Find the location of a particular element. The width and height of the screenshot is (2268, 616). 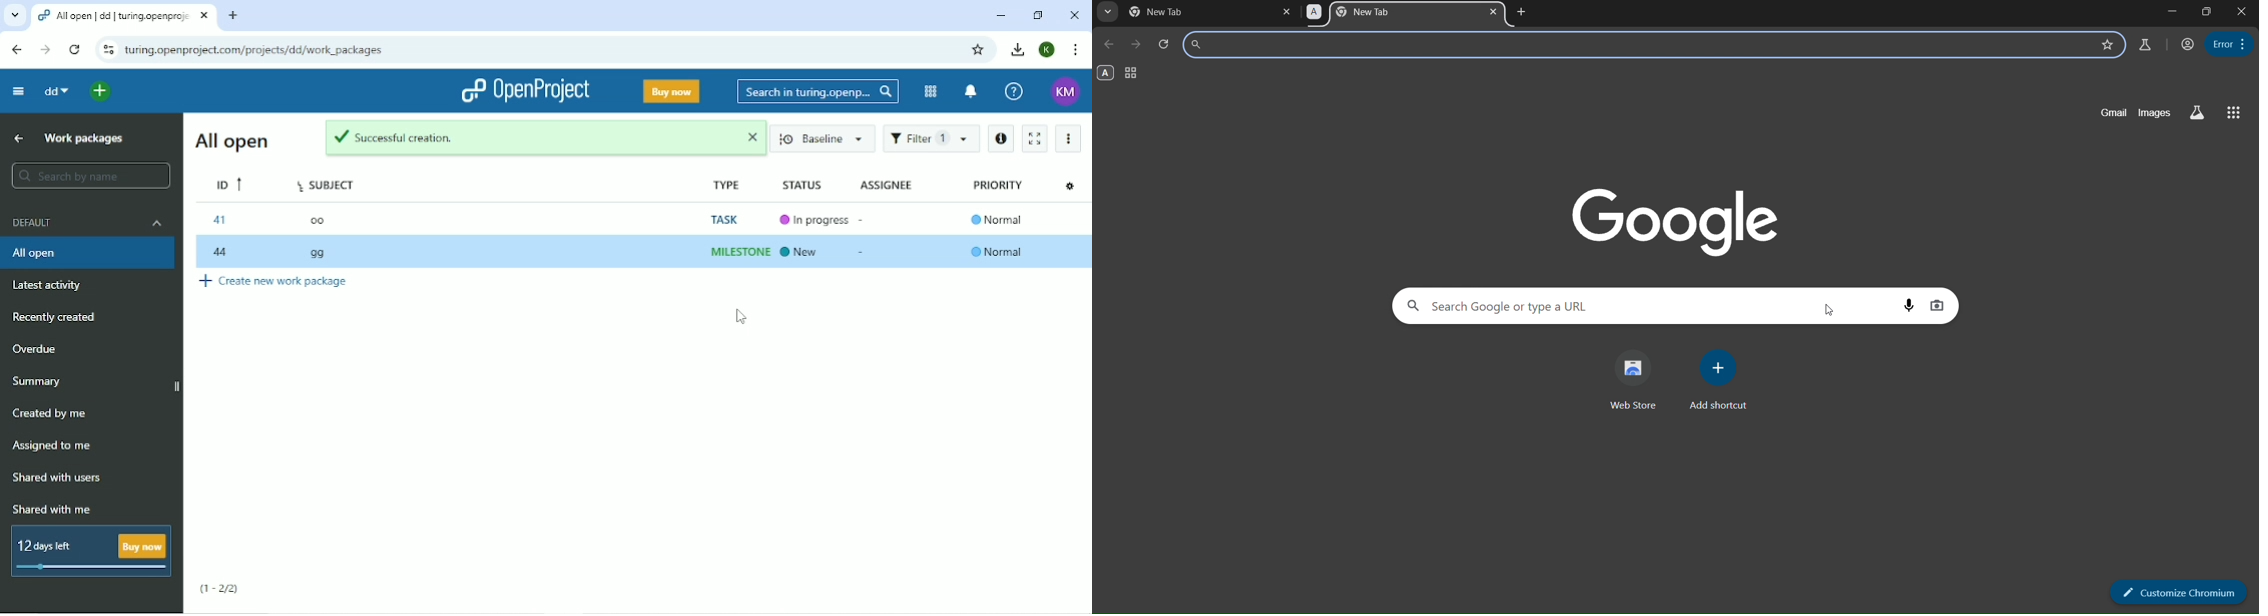

Work packages is located at coordinates (84, 140).